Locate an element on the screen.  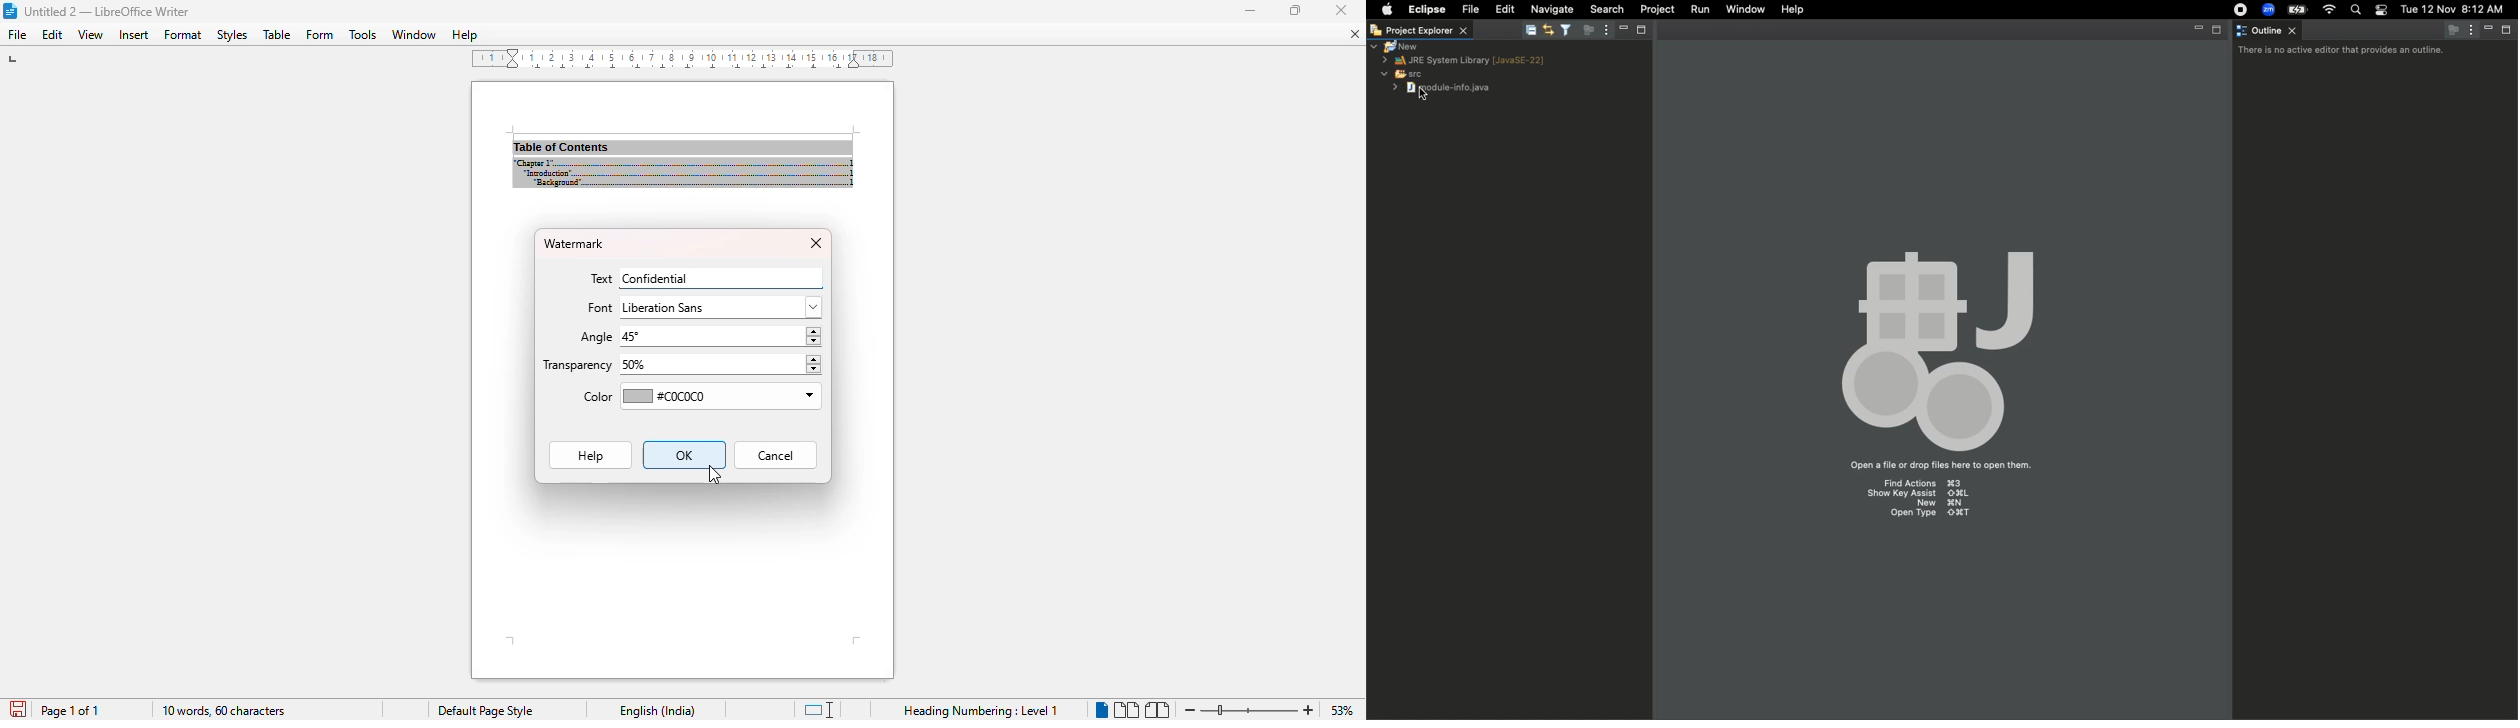
cancel is located at coordinates (777, 455).